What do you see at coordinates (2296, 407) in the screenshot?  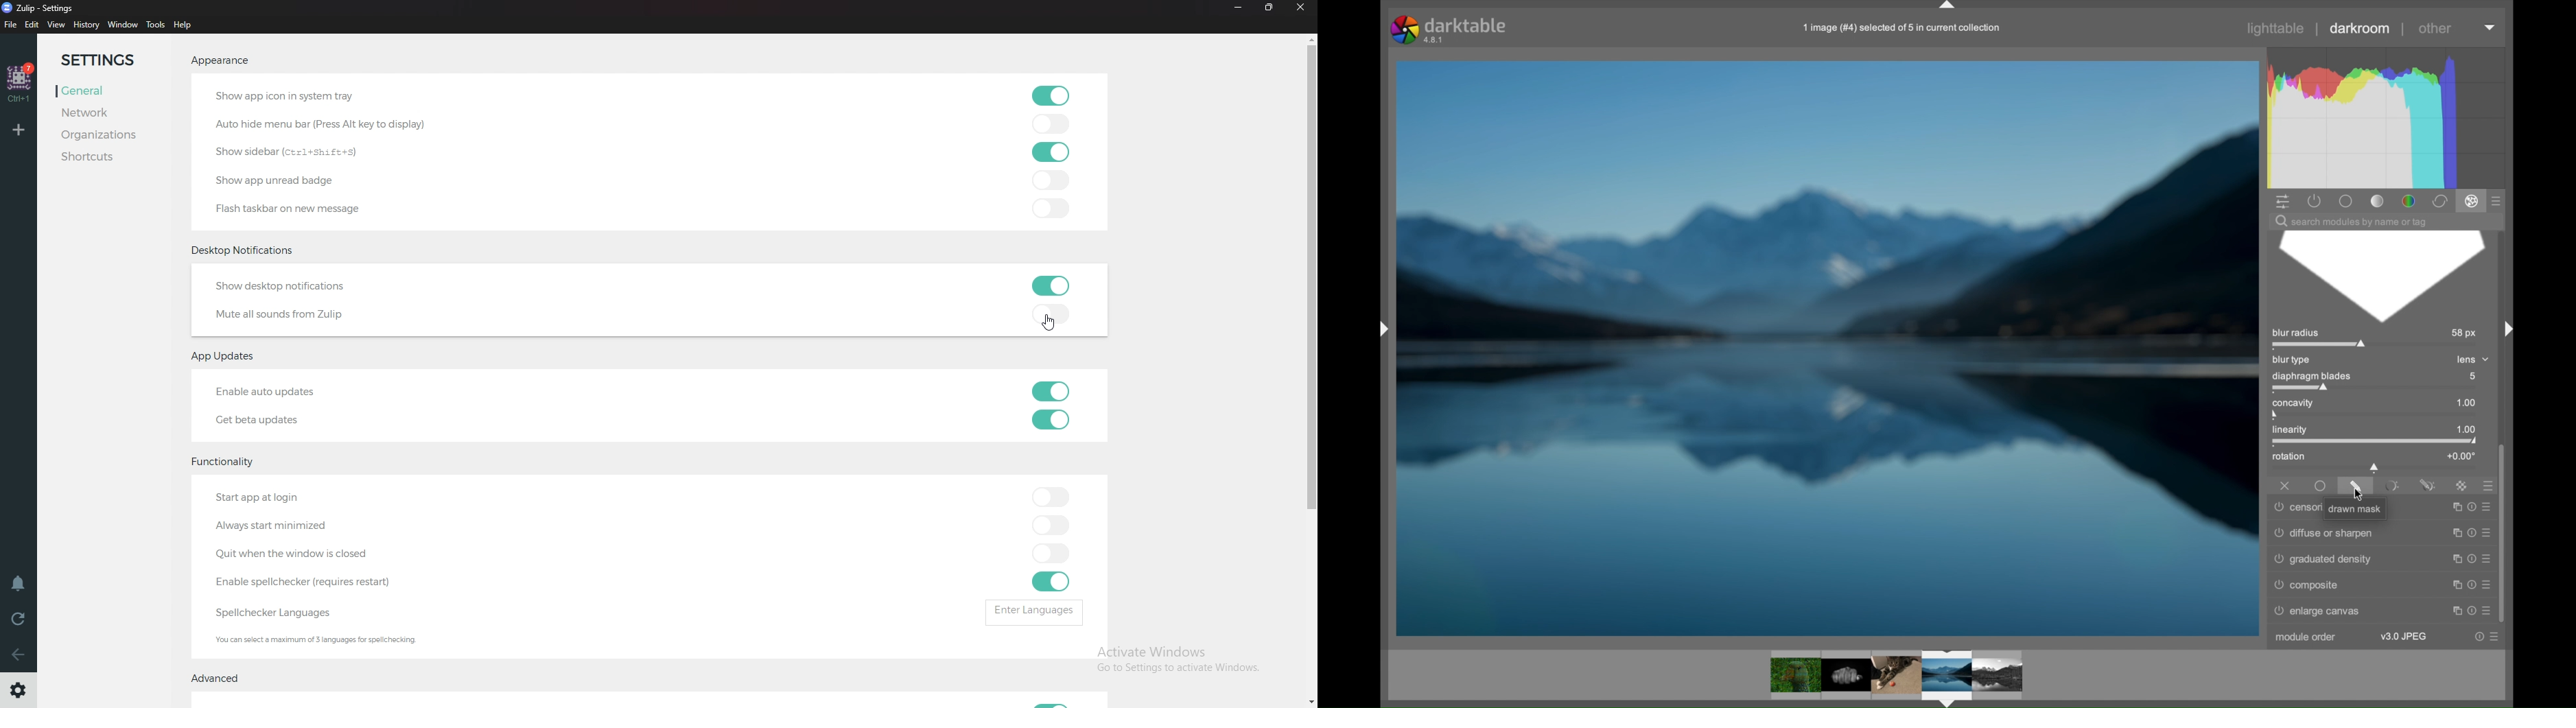 I see `concavity` at bounding box center [2296, 407].